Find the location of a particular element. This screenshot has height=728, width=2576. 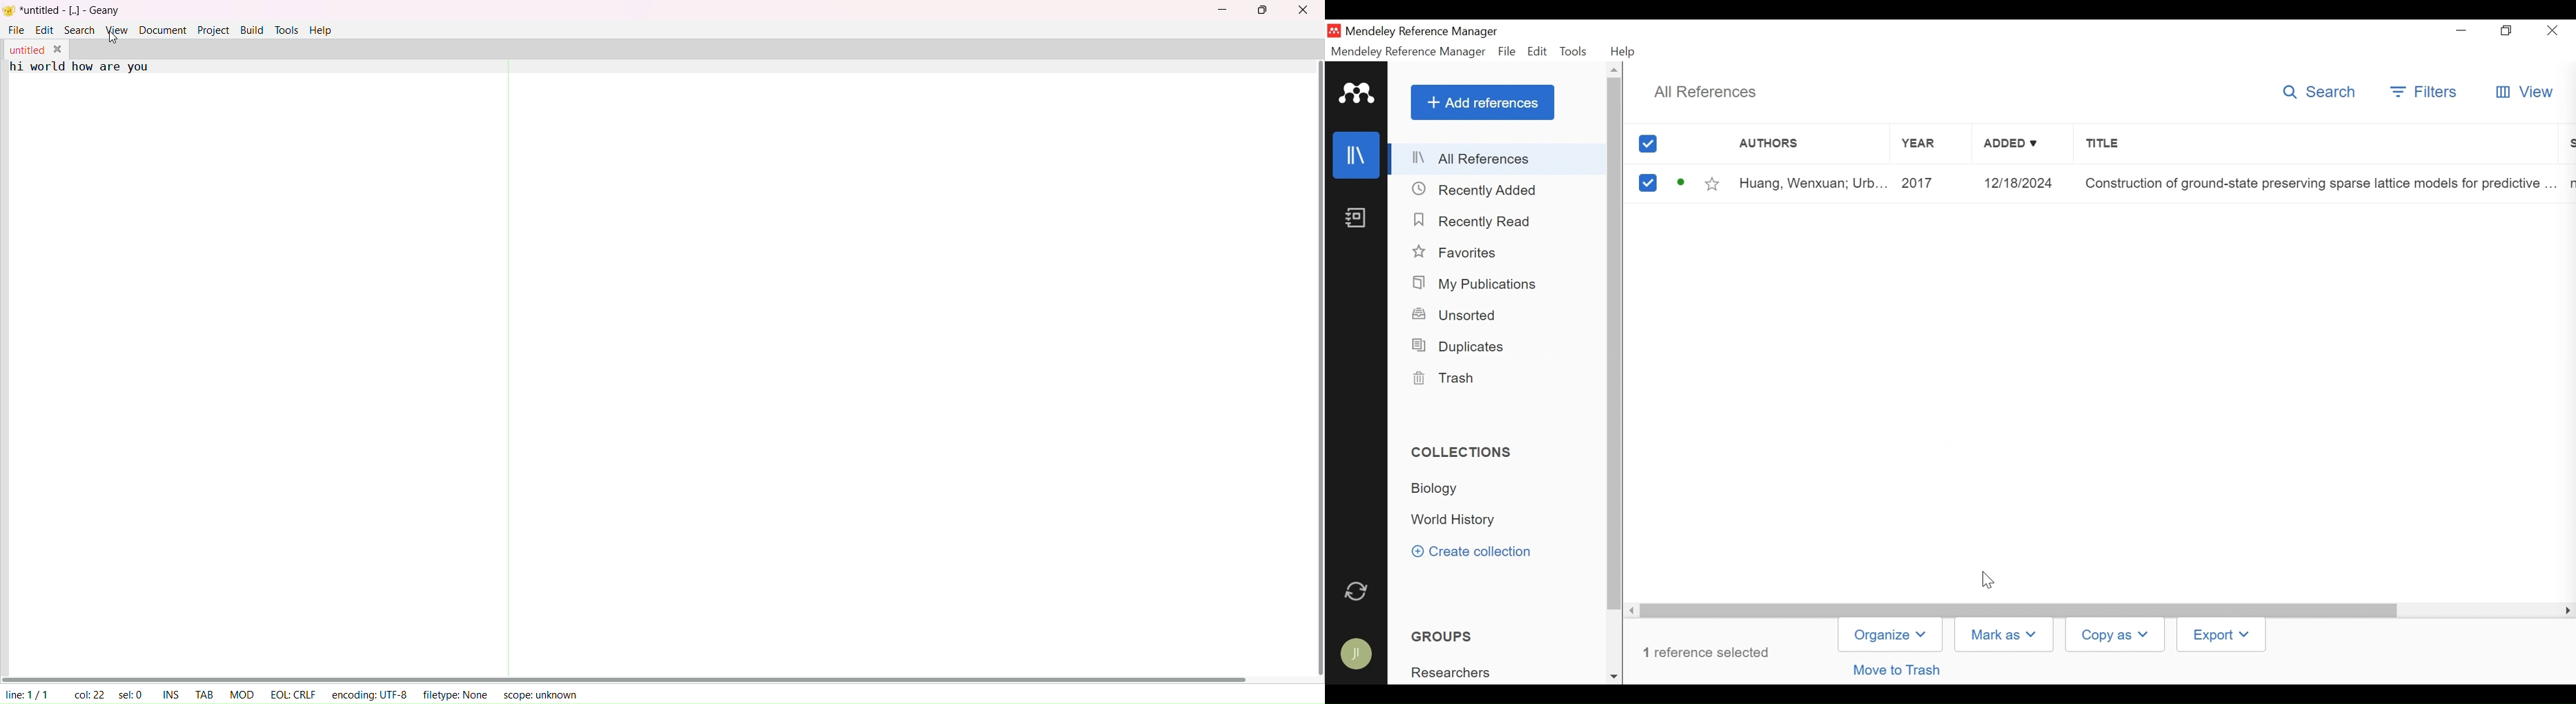

Year is located at coordinates (1929, 145).